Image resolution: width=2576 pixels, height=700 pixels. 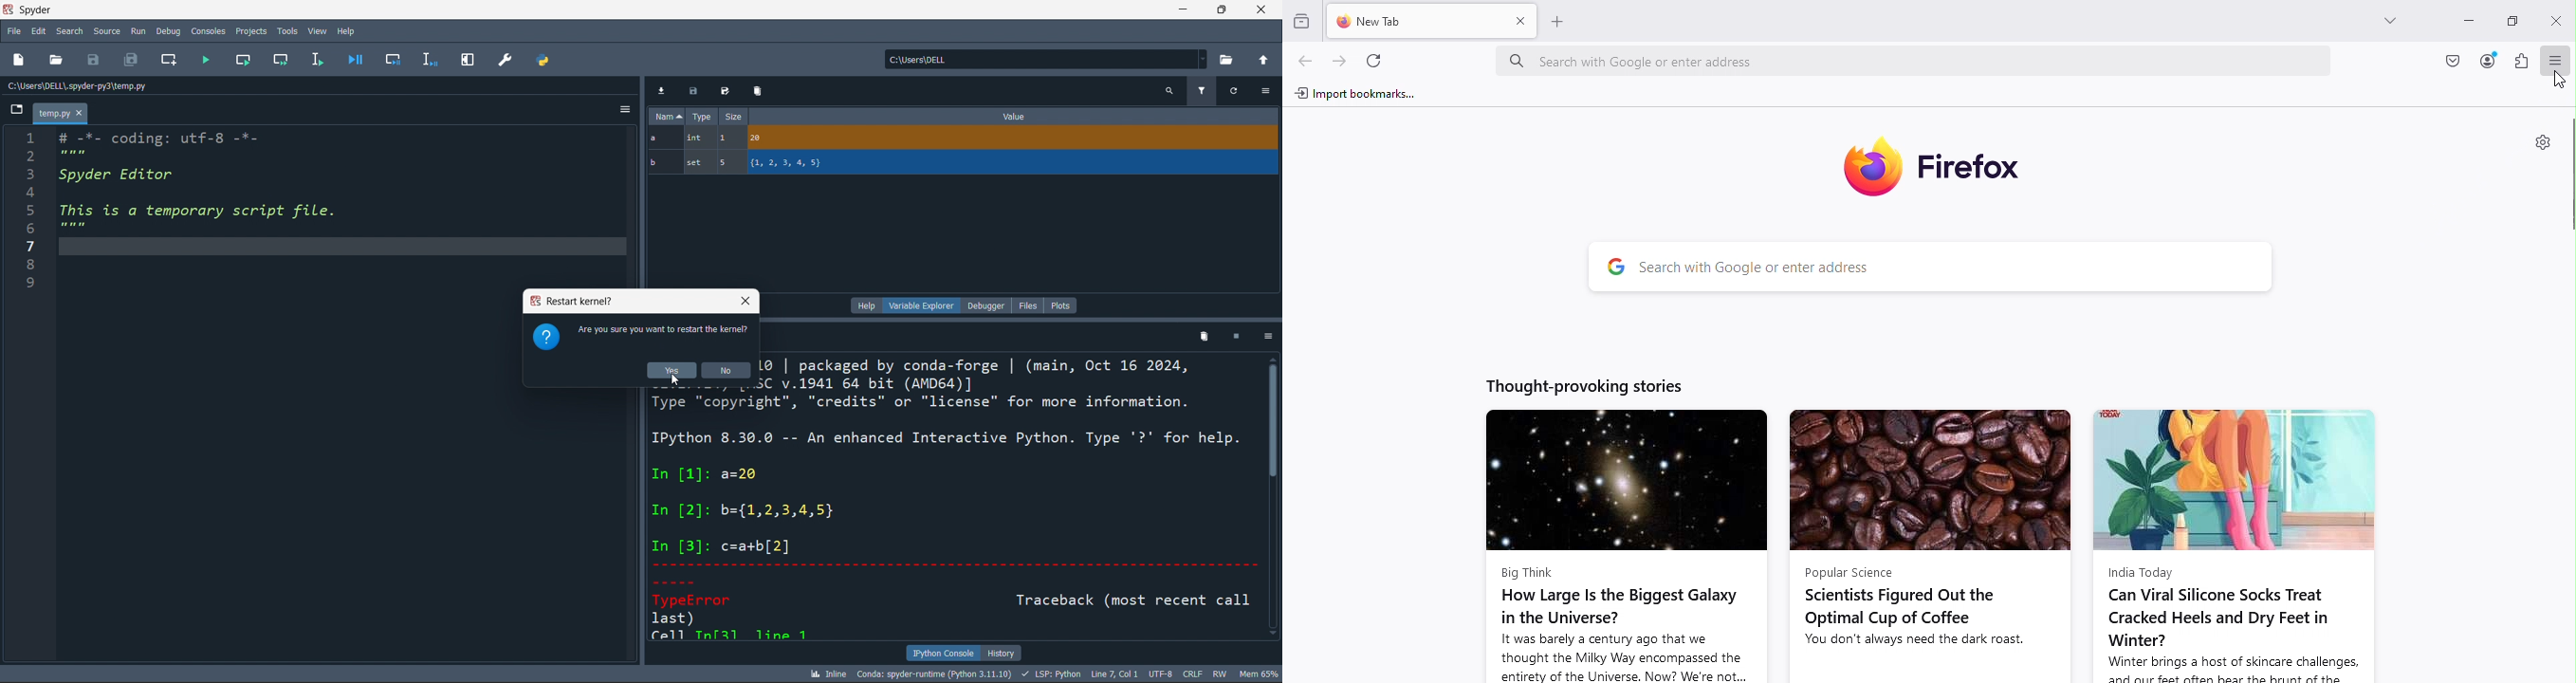 I want to click on type, so click(x=704, y=116).